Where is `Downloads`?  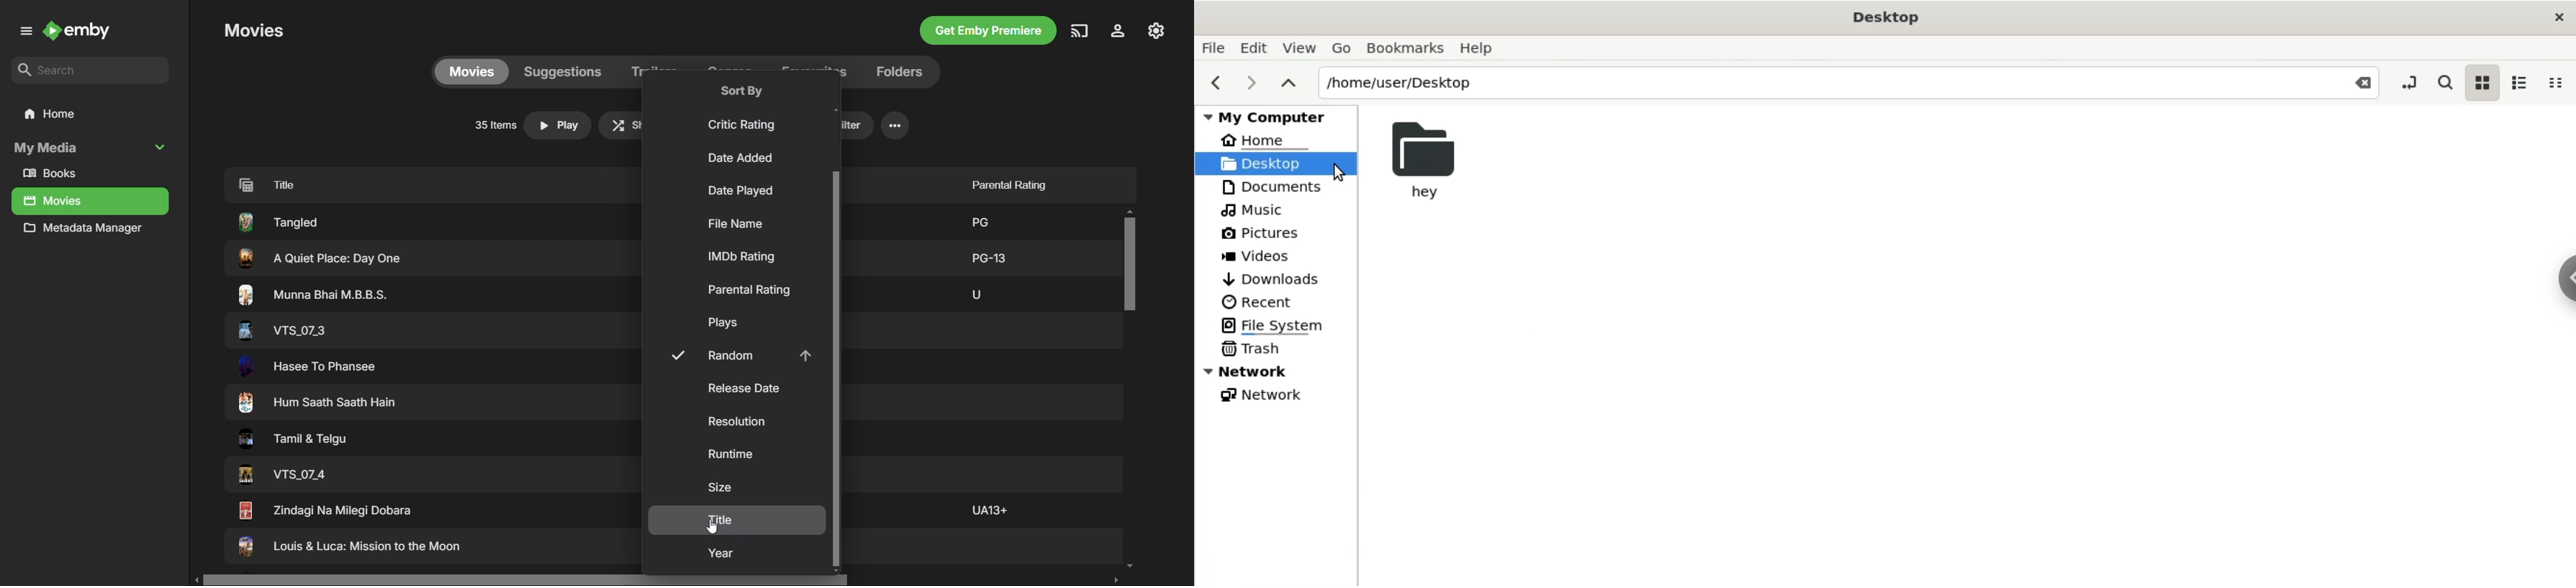
Downloads is located at coordinates (1285, 278).